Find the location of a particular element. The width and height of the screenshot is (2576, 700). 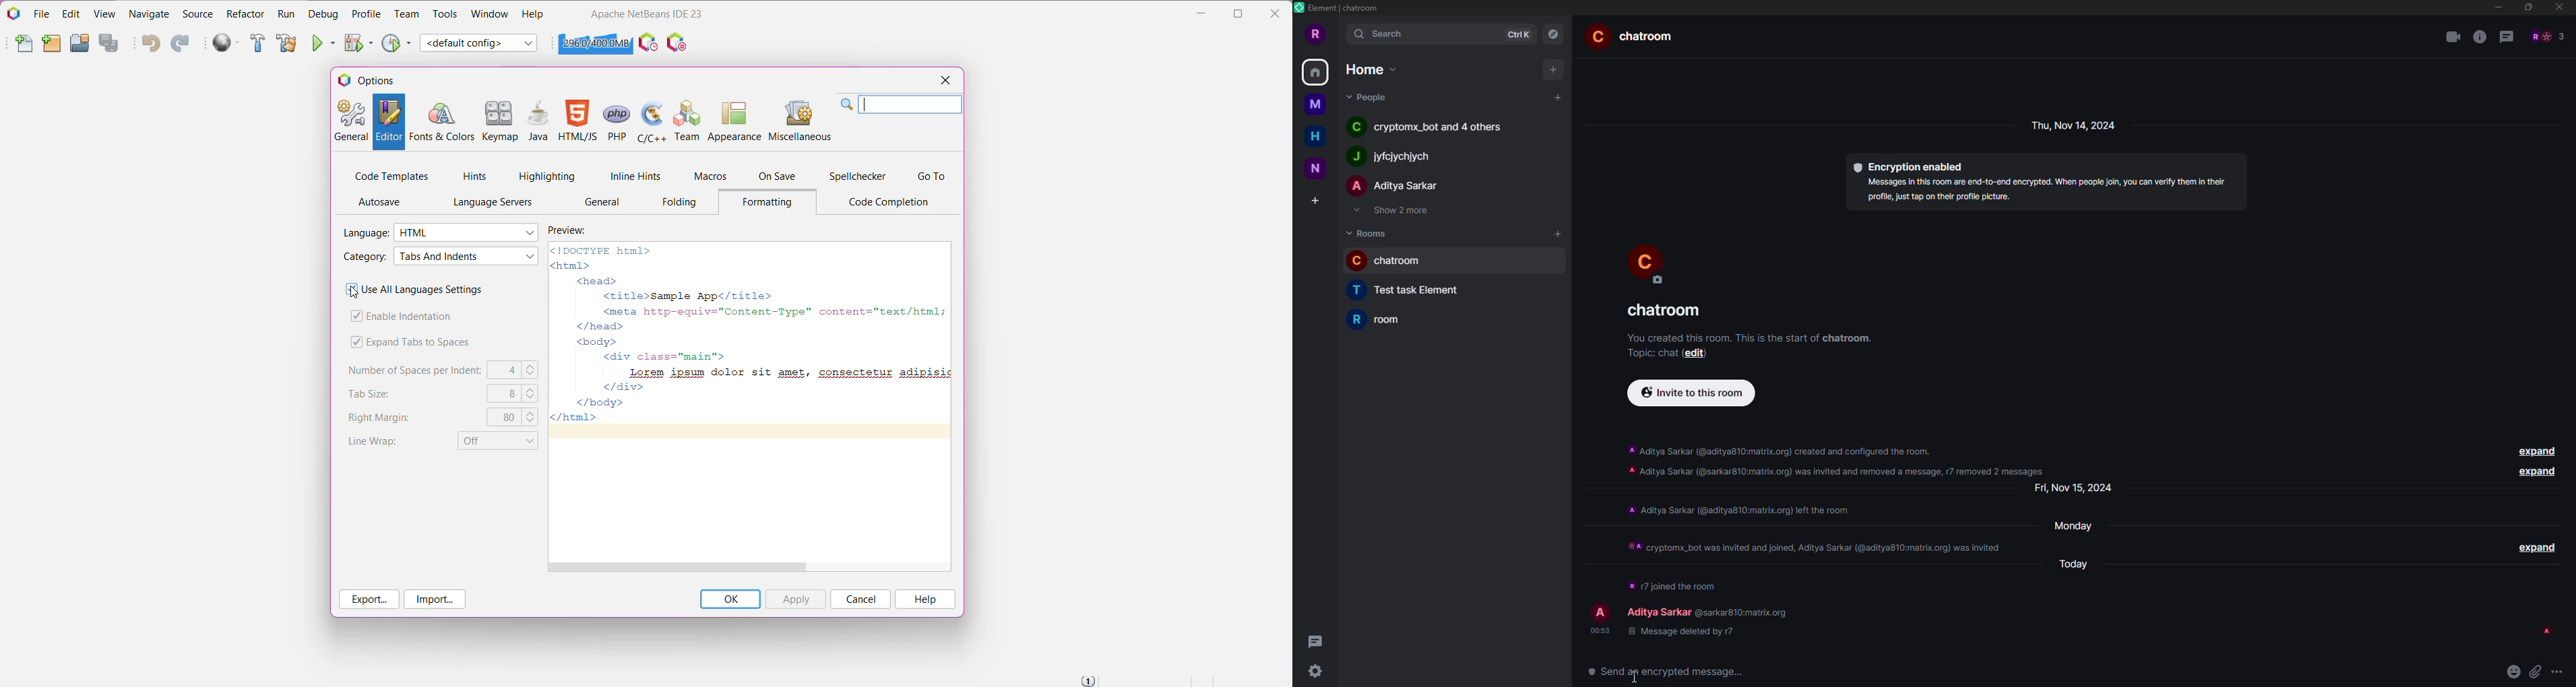

<title>Sample App</title> is located at coordinates (685, 295).